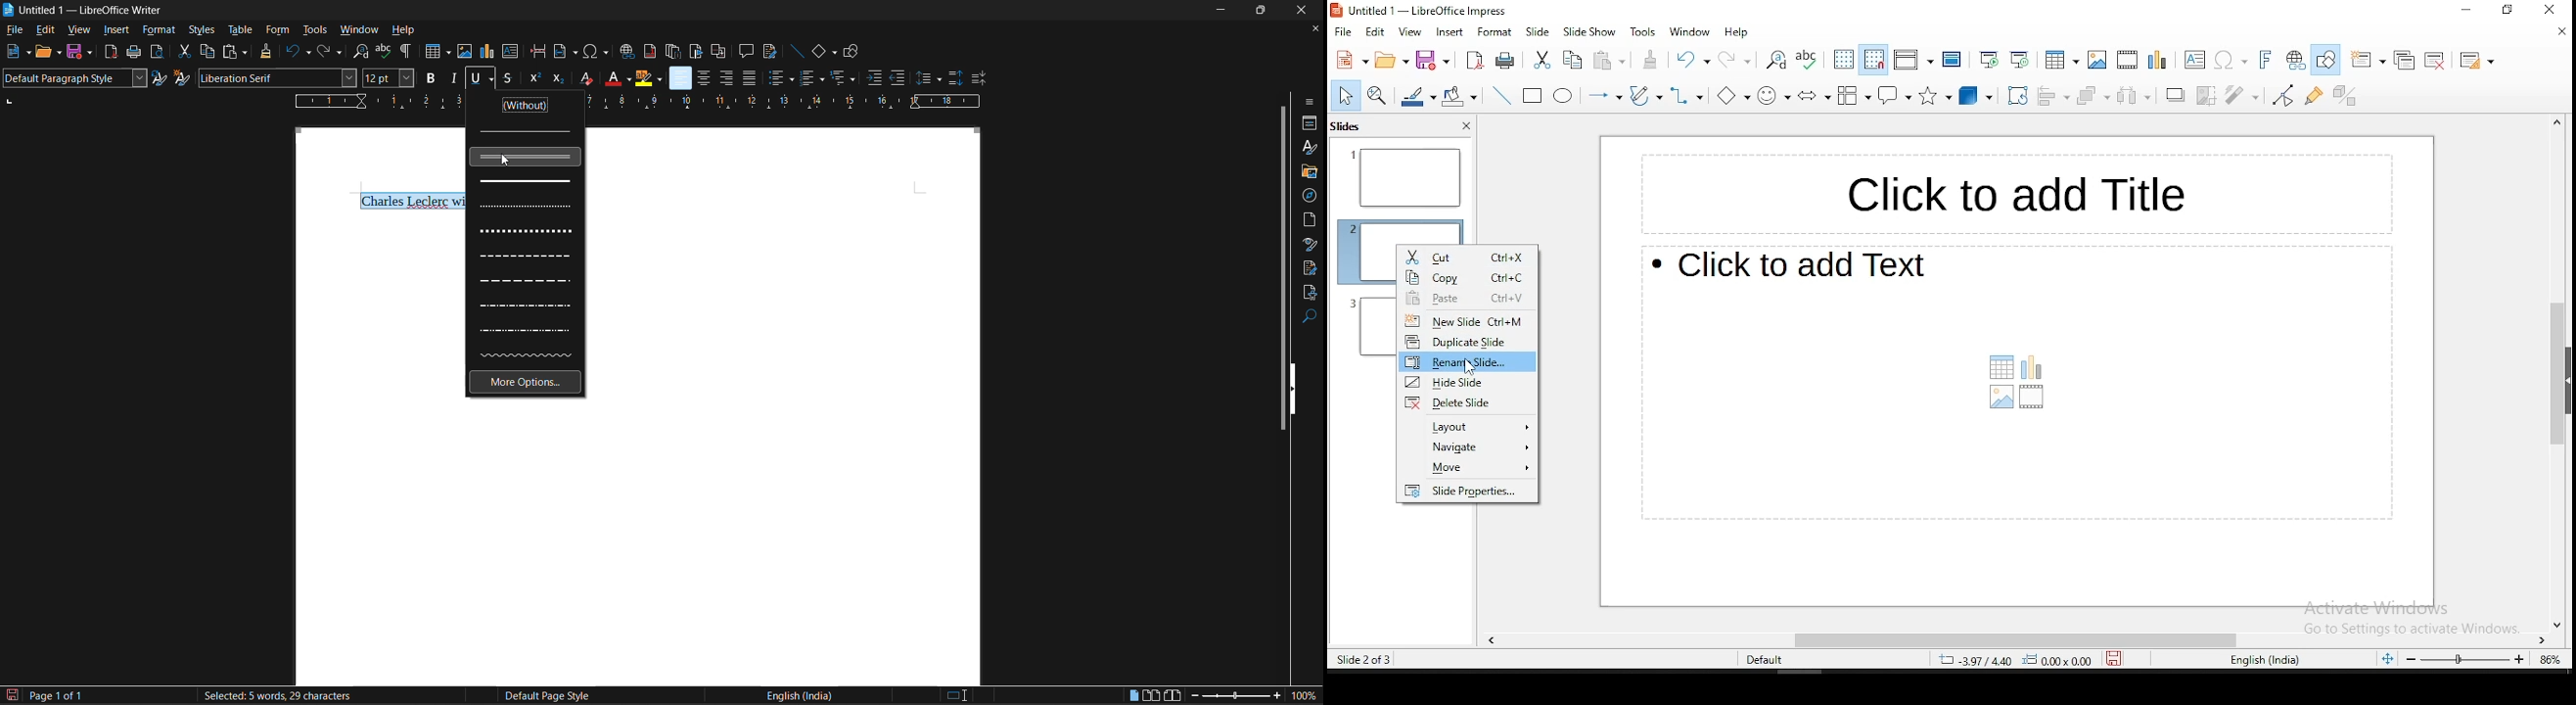 This screenshot has height=728, width=2576. What do you see at coordinates (1297, 388) in the screenshot?
I see `hide` at bounding box center [1297, 388].